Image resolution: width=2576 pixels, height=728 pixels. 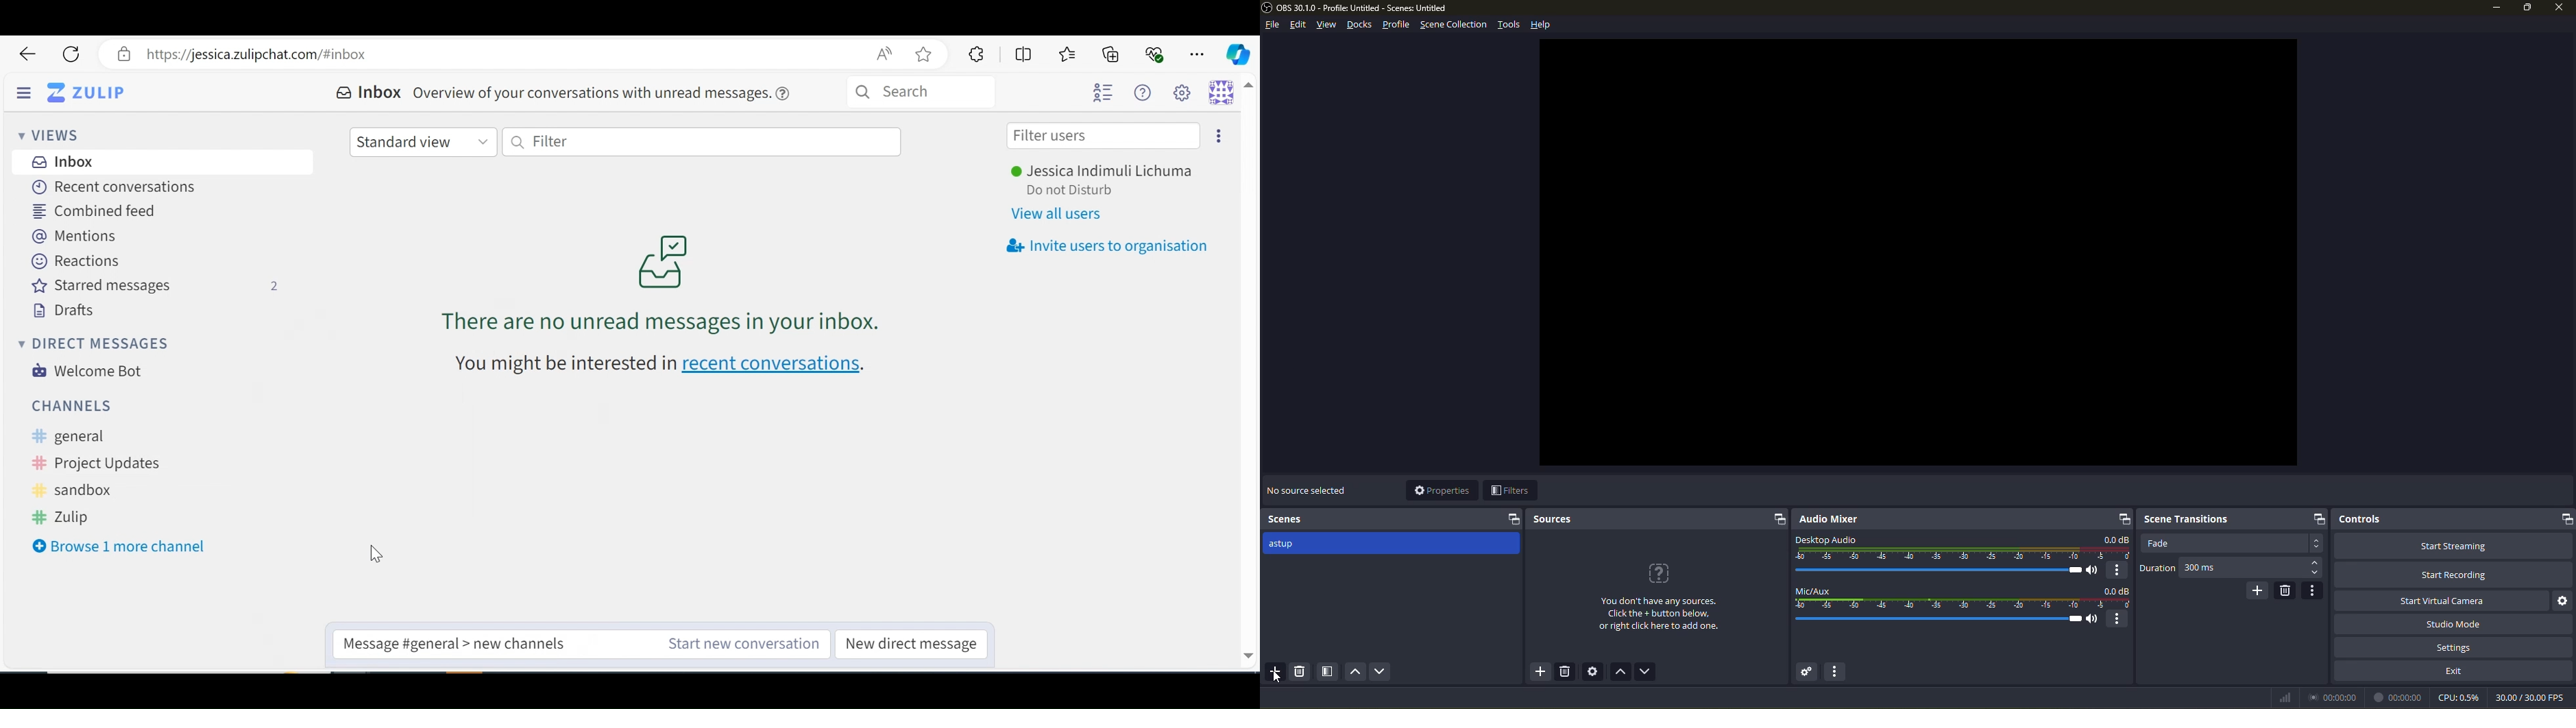 What do you see at coordinates (1301, 671) in the screenshot?
I see `delete selected scene` at bounding box center [1301, 671].